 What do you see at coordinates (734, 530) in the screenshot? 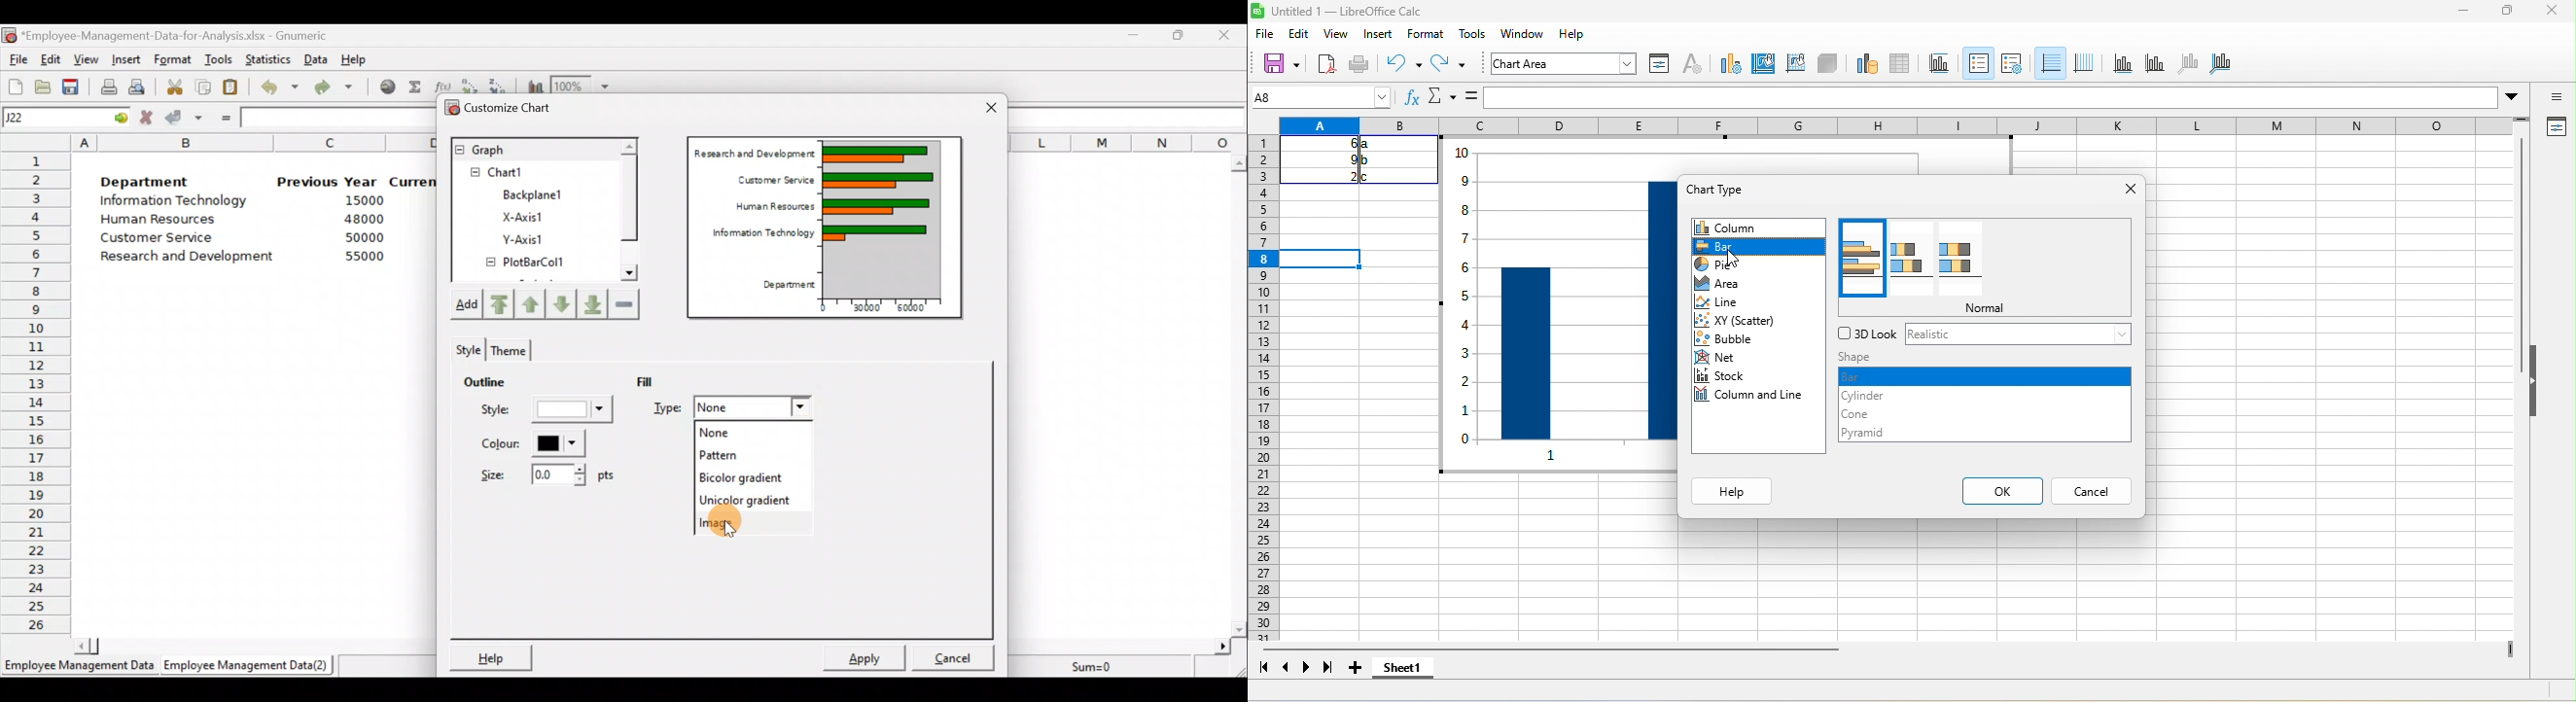
I see `Cursor on image` at bounding box center [734, 530].